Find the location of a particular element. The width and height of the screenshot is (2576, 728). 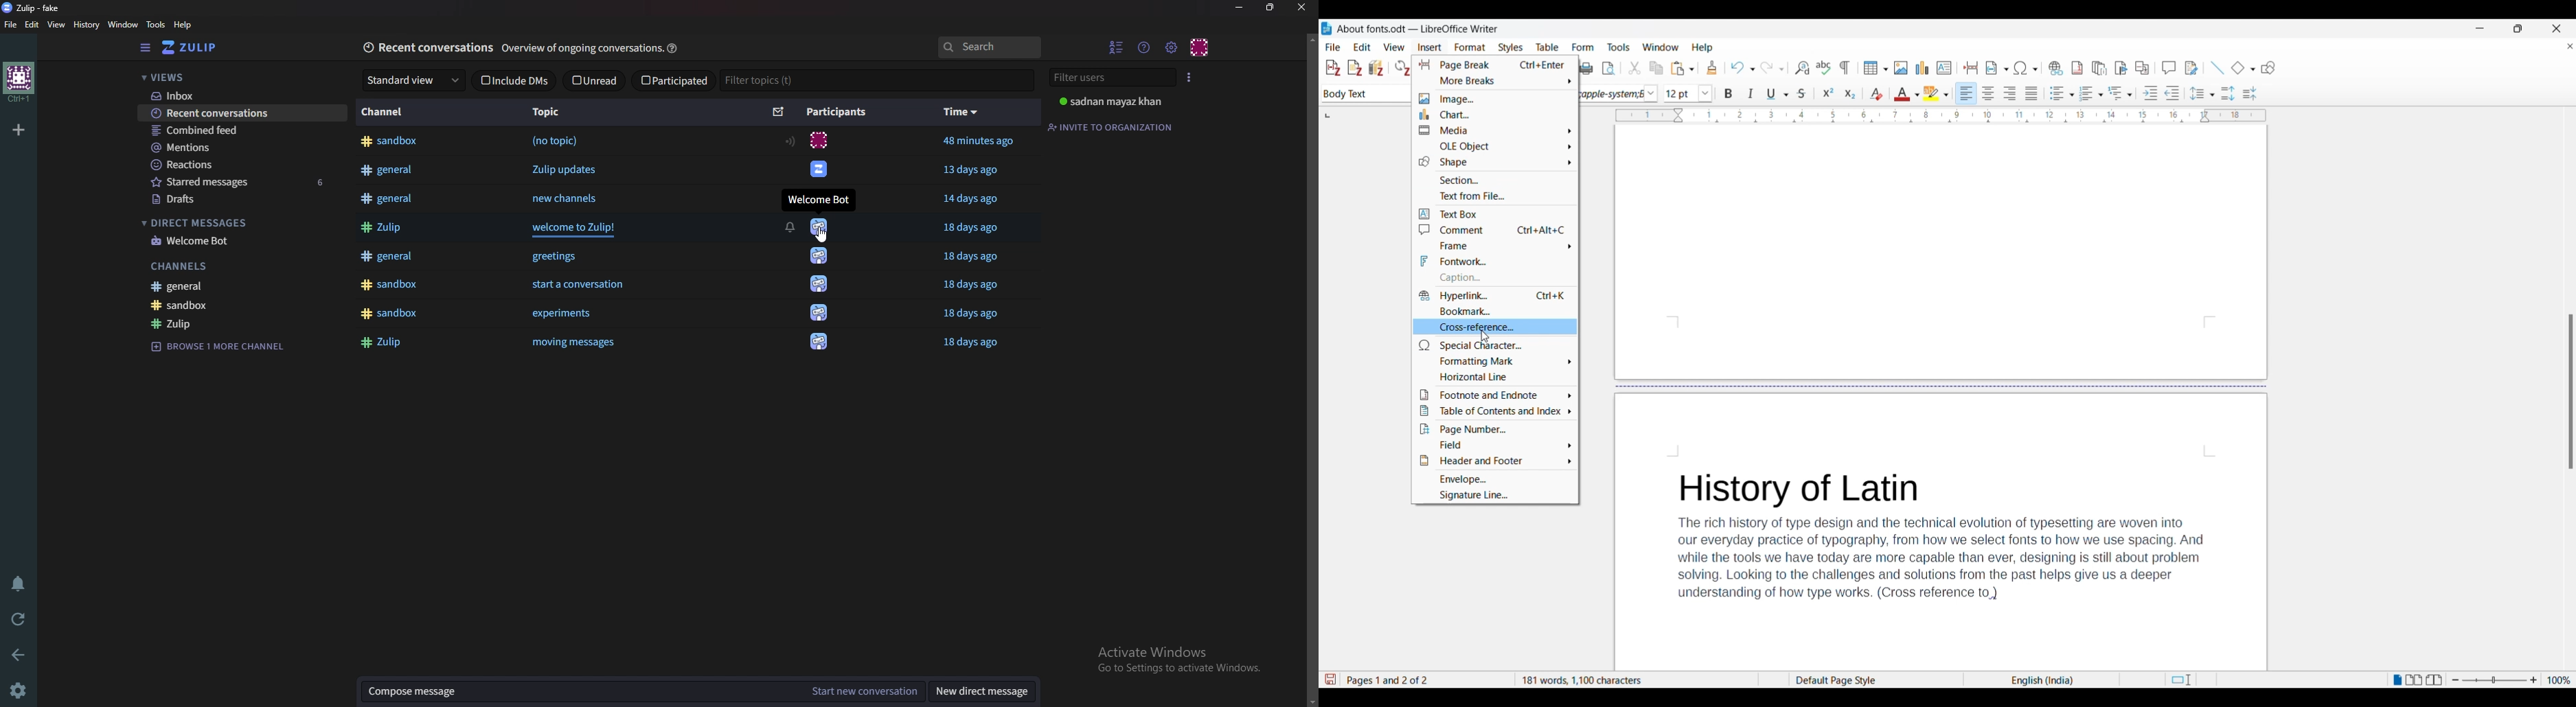

History is located at coordinates (86, 25).